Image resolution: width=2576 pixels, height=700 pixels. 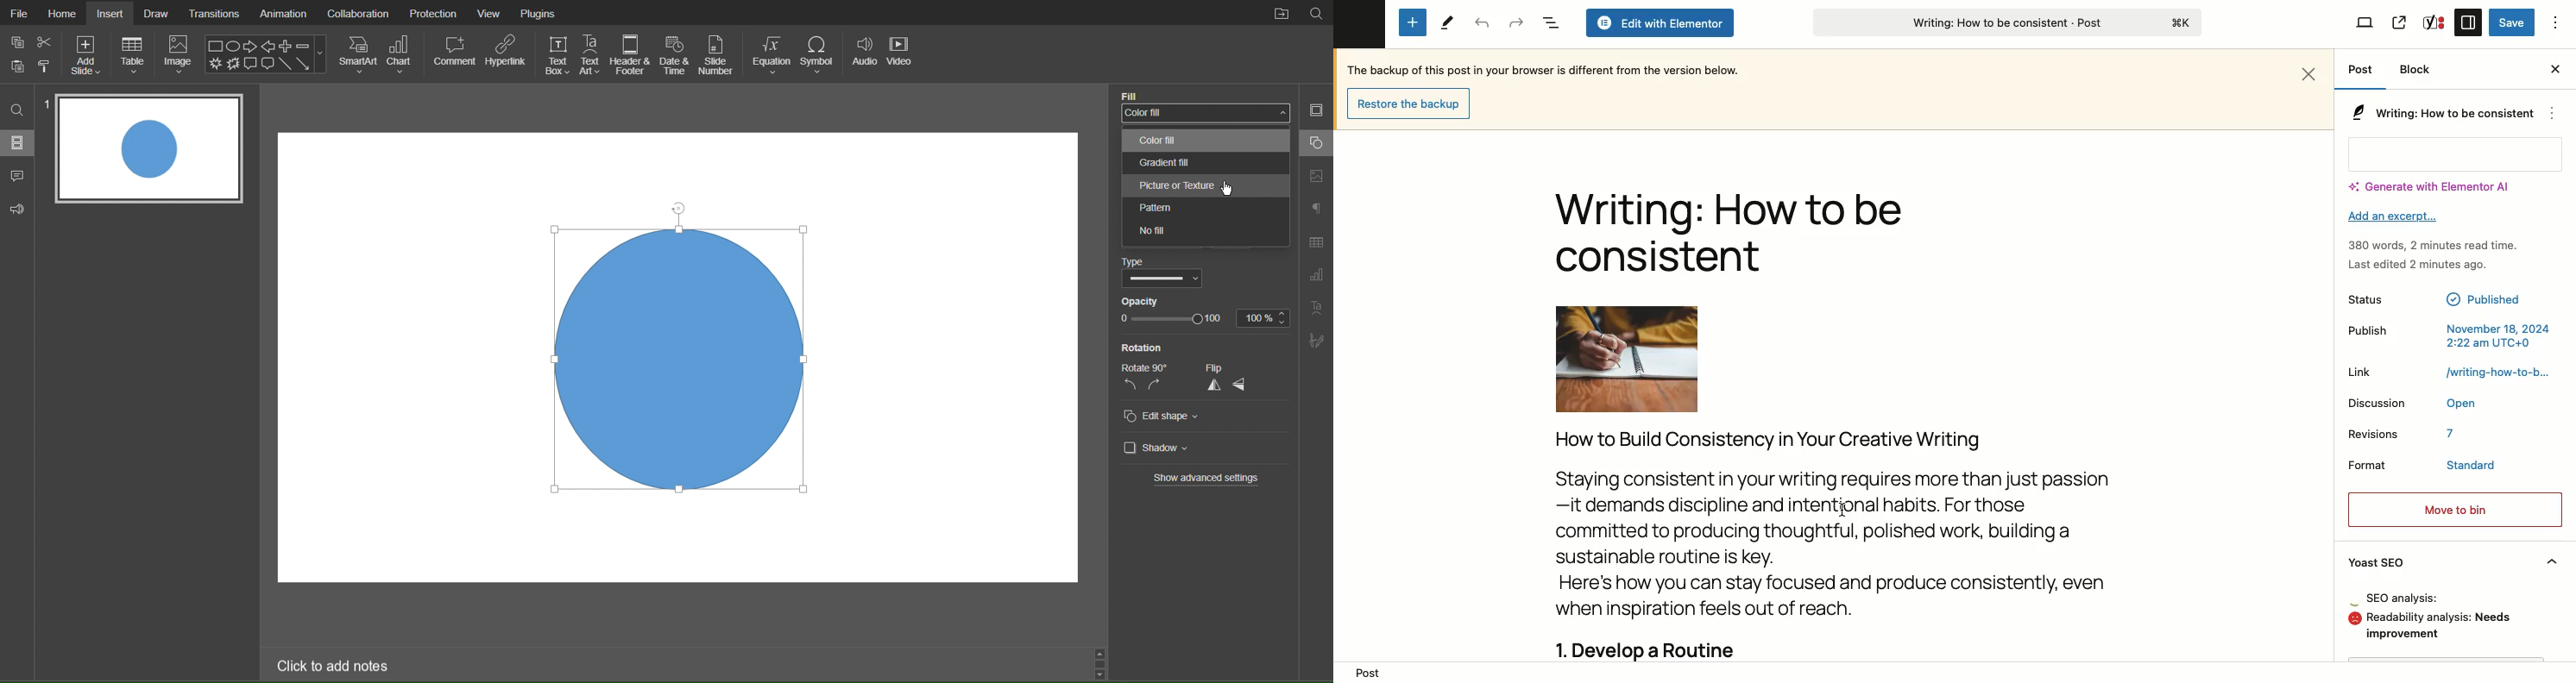 What do you see at coordinates (17, 12) in the screenshot?
I see `File` at bounding box center [17, 12].